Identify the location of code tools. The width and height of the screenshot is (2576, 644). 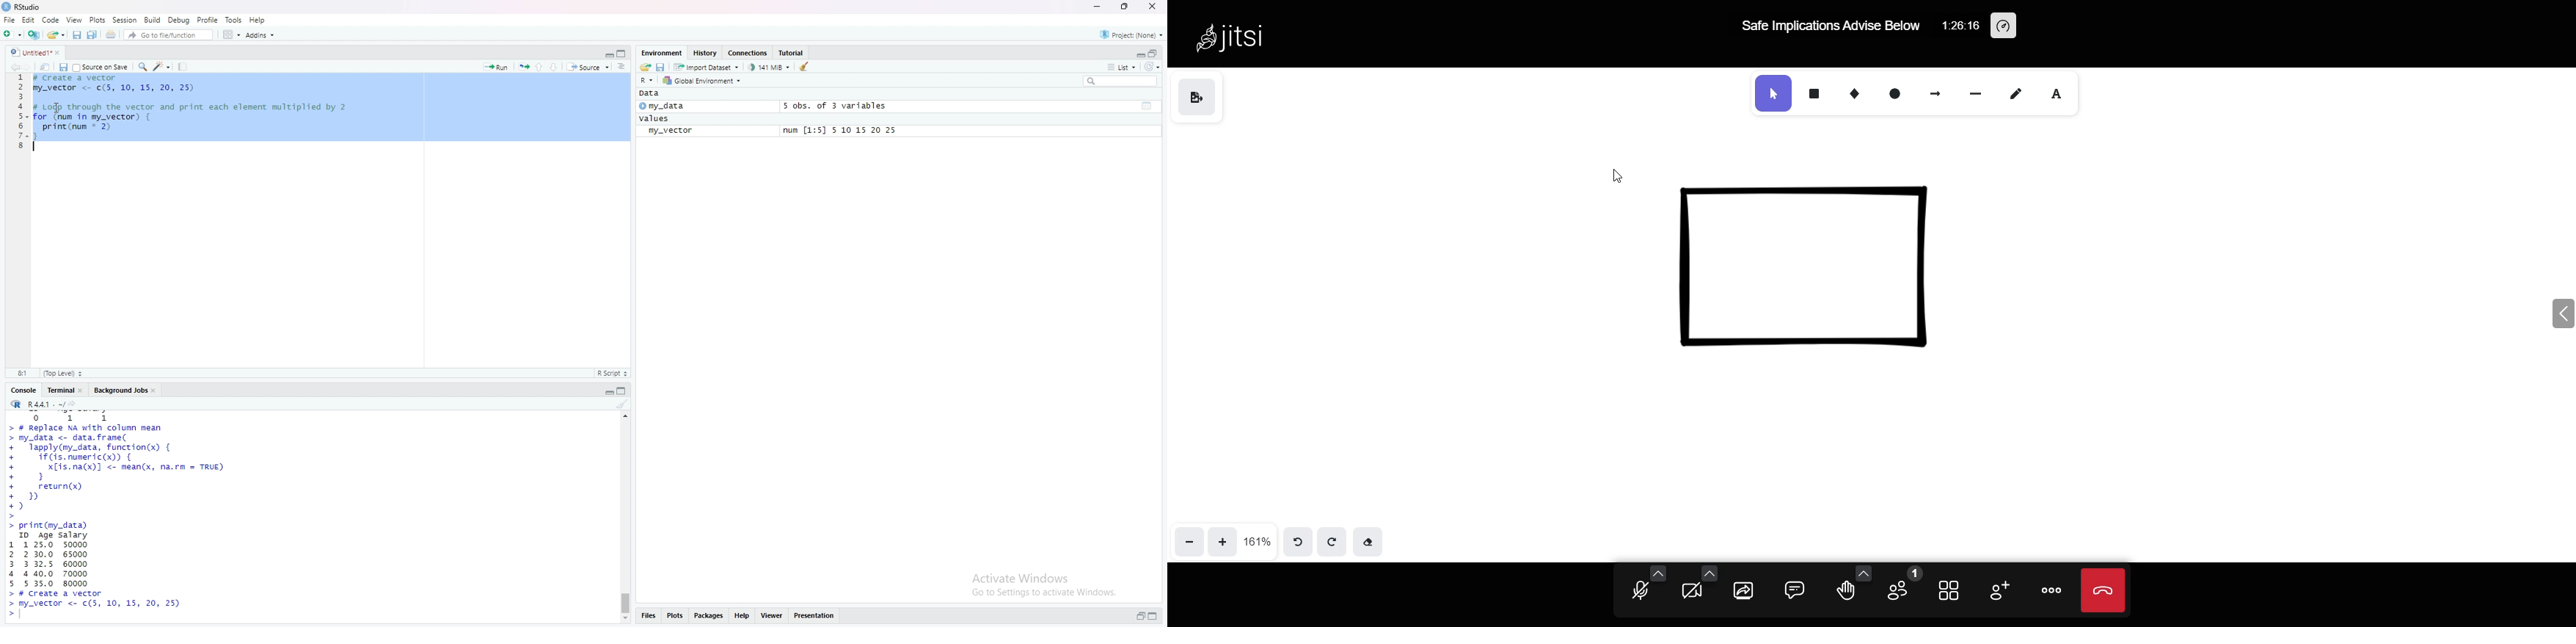
(162, 67).